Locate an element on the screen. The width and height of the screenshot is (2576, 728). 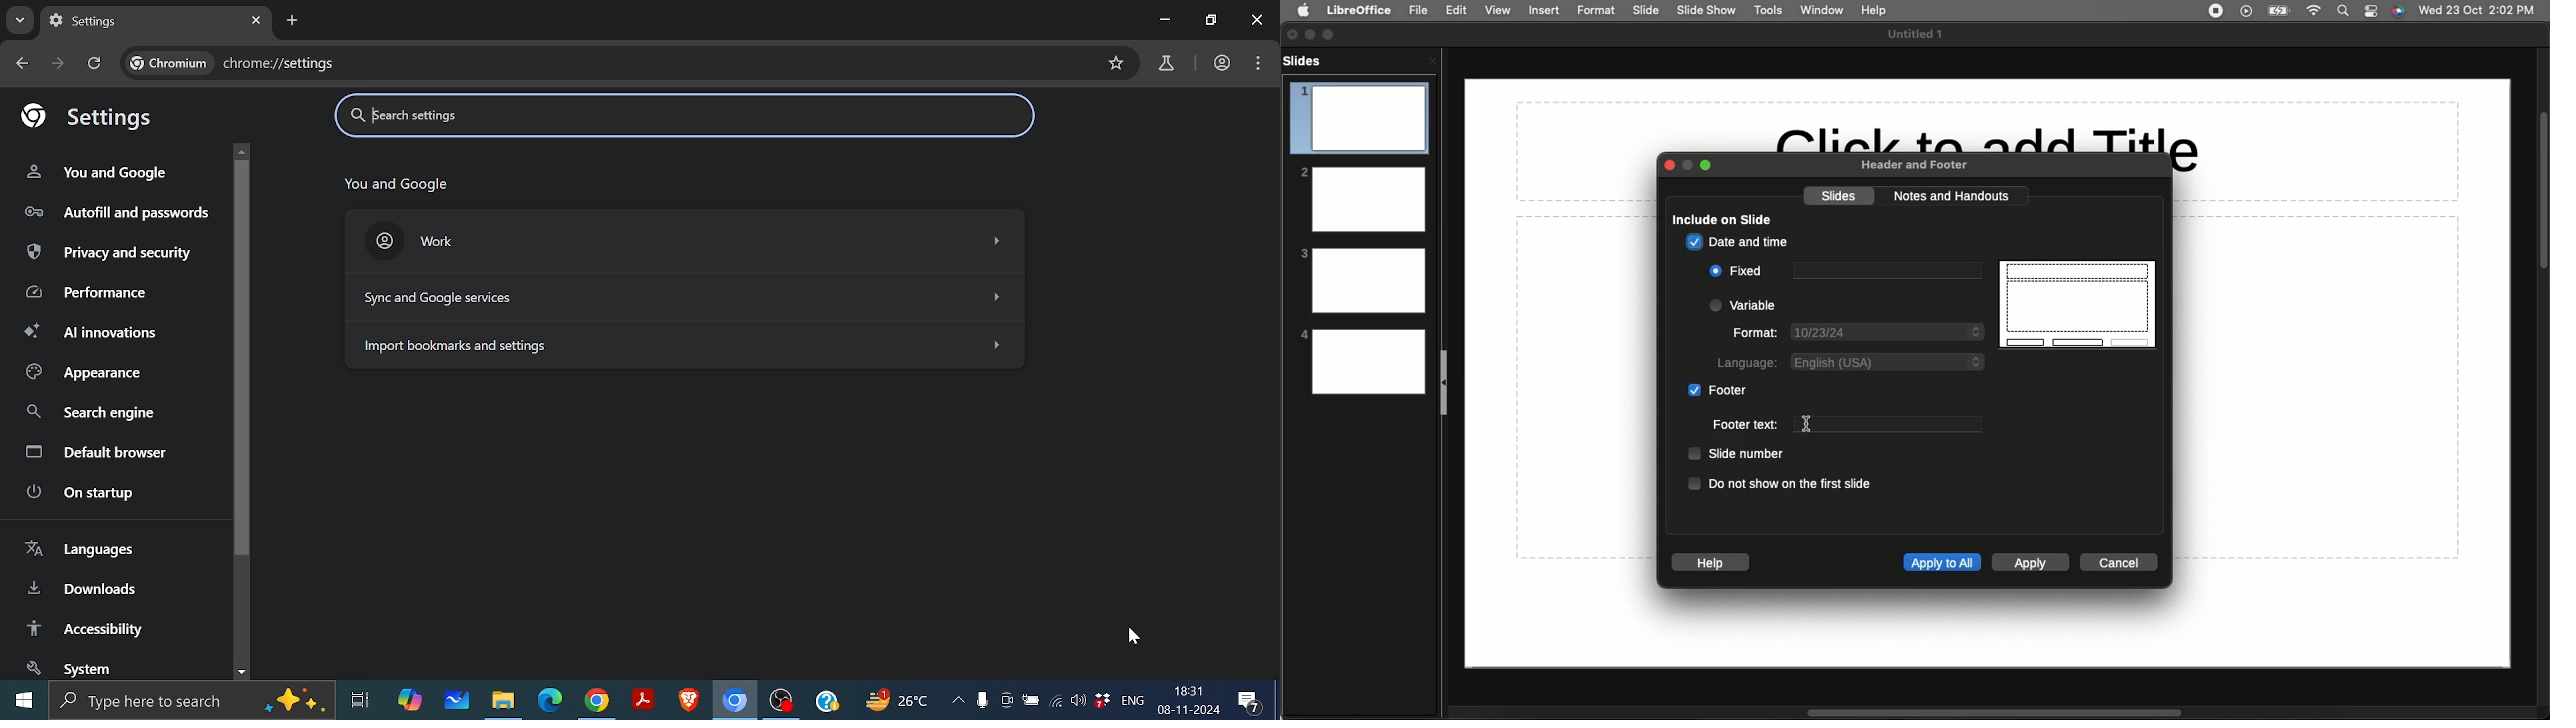
Apply is located at coordinates (2029, 563).